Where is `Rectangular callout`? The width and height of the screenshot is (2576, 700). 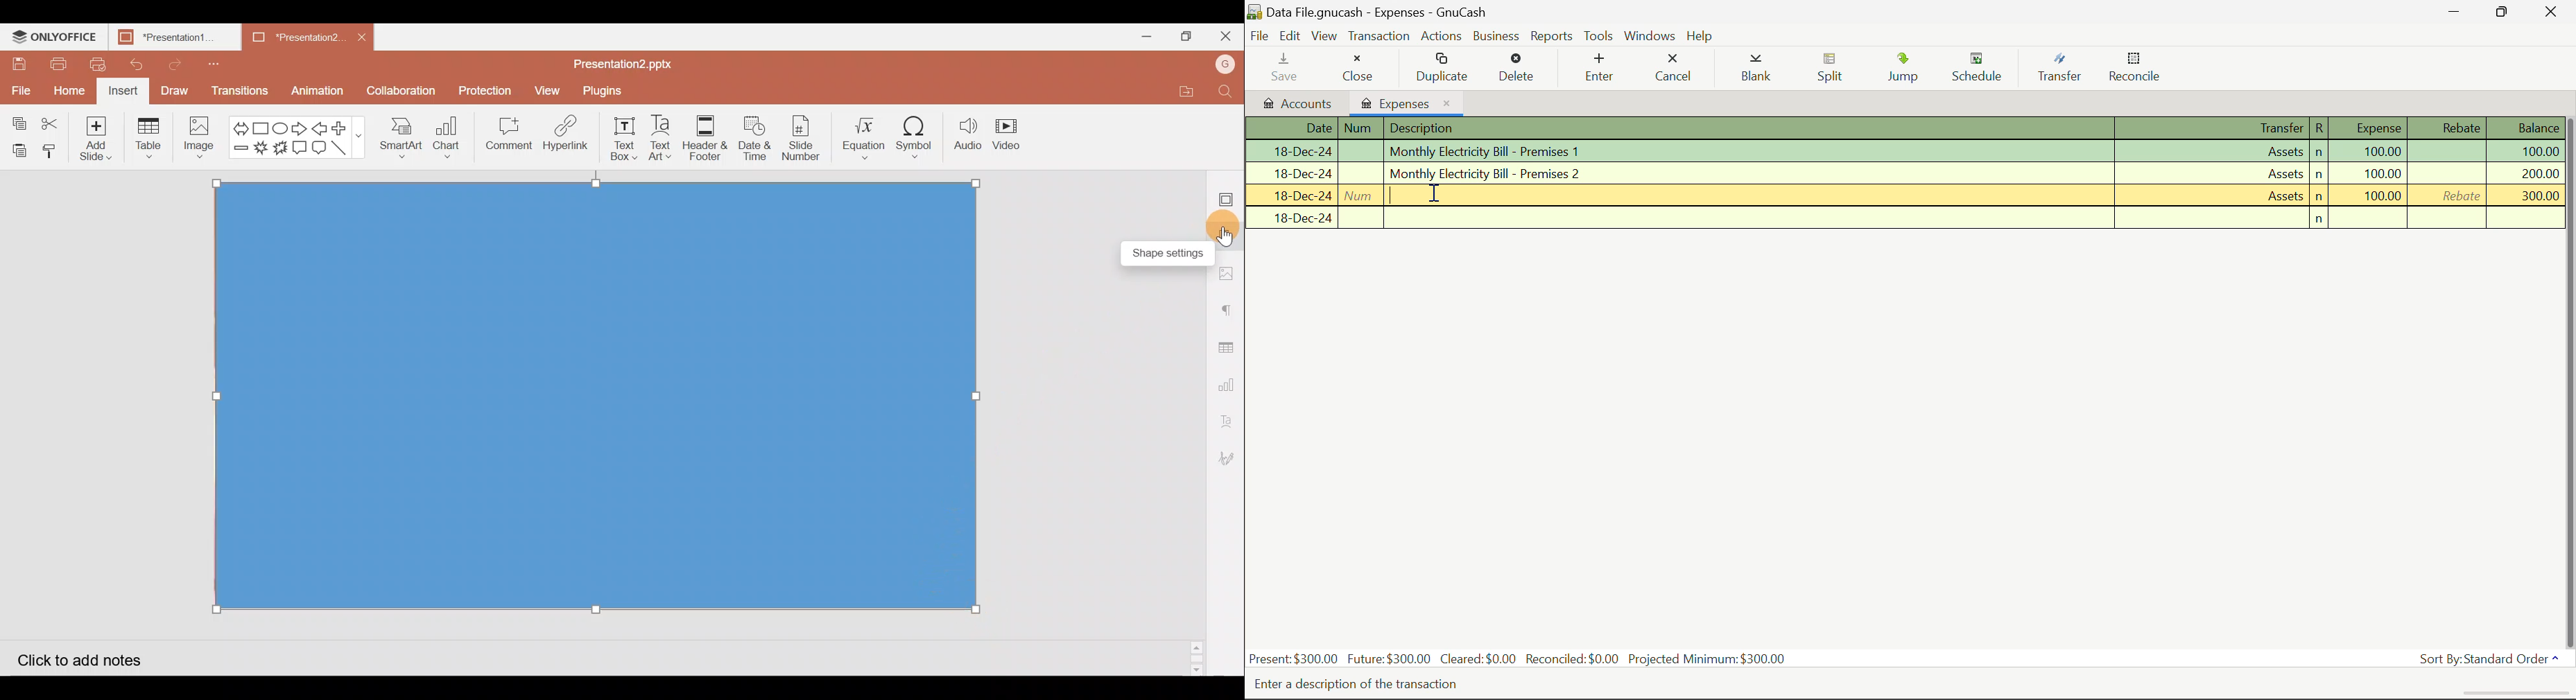
Rectangular callout is located at coordinates (301, 148).